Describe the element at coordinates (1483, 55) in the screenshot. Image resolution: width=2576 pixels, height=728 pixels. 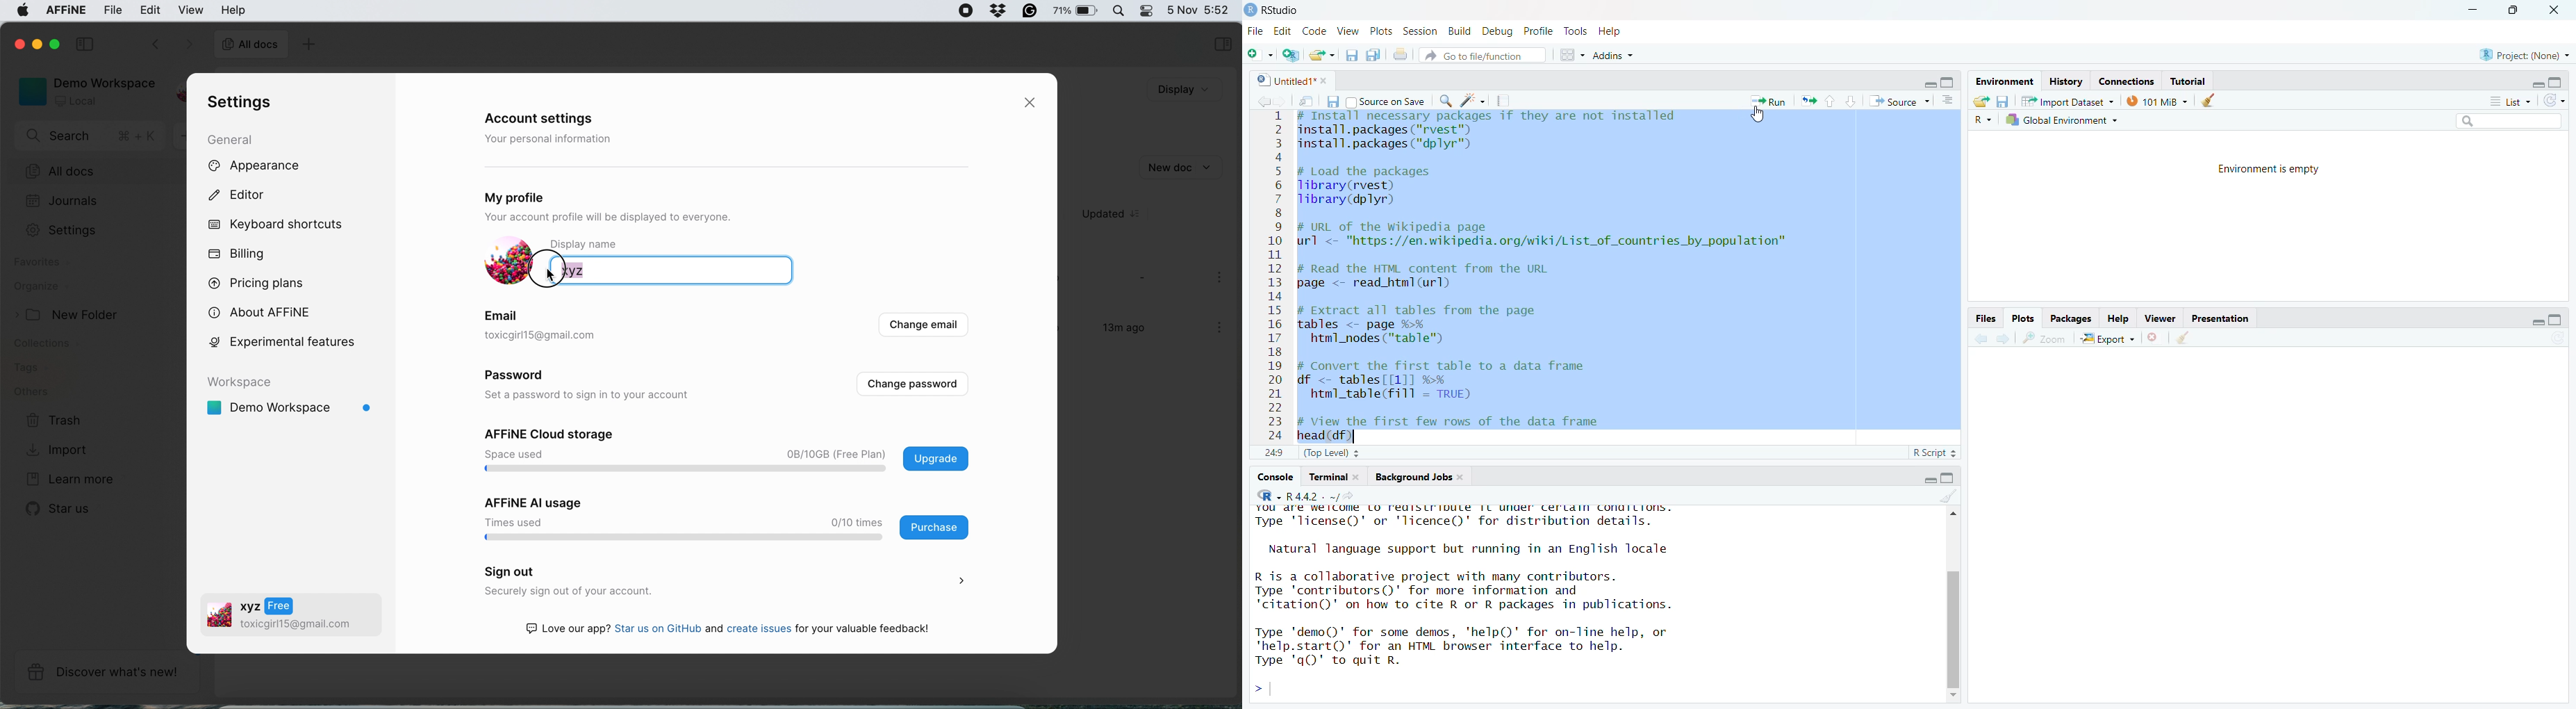
I see `file search` at that location.